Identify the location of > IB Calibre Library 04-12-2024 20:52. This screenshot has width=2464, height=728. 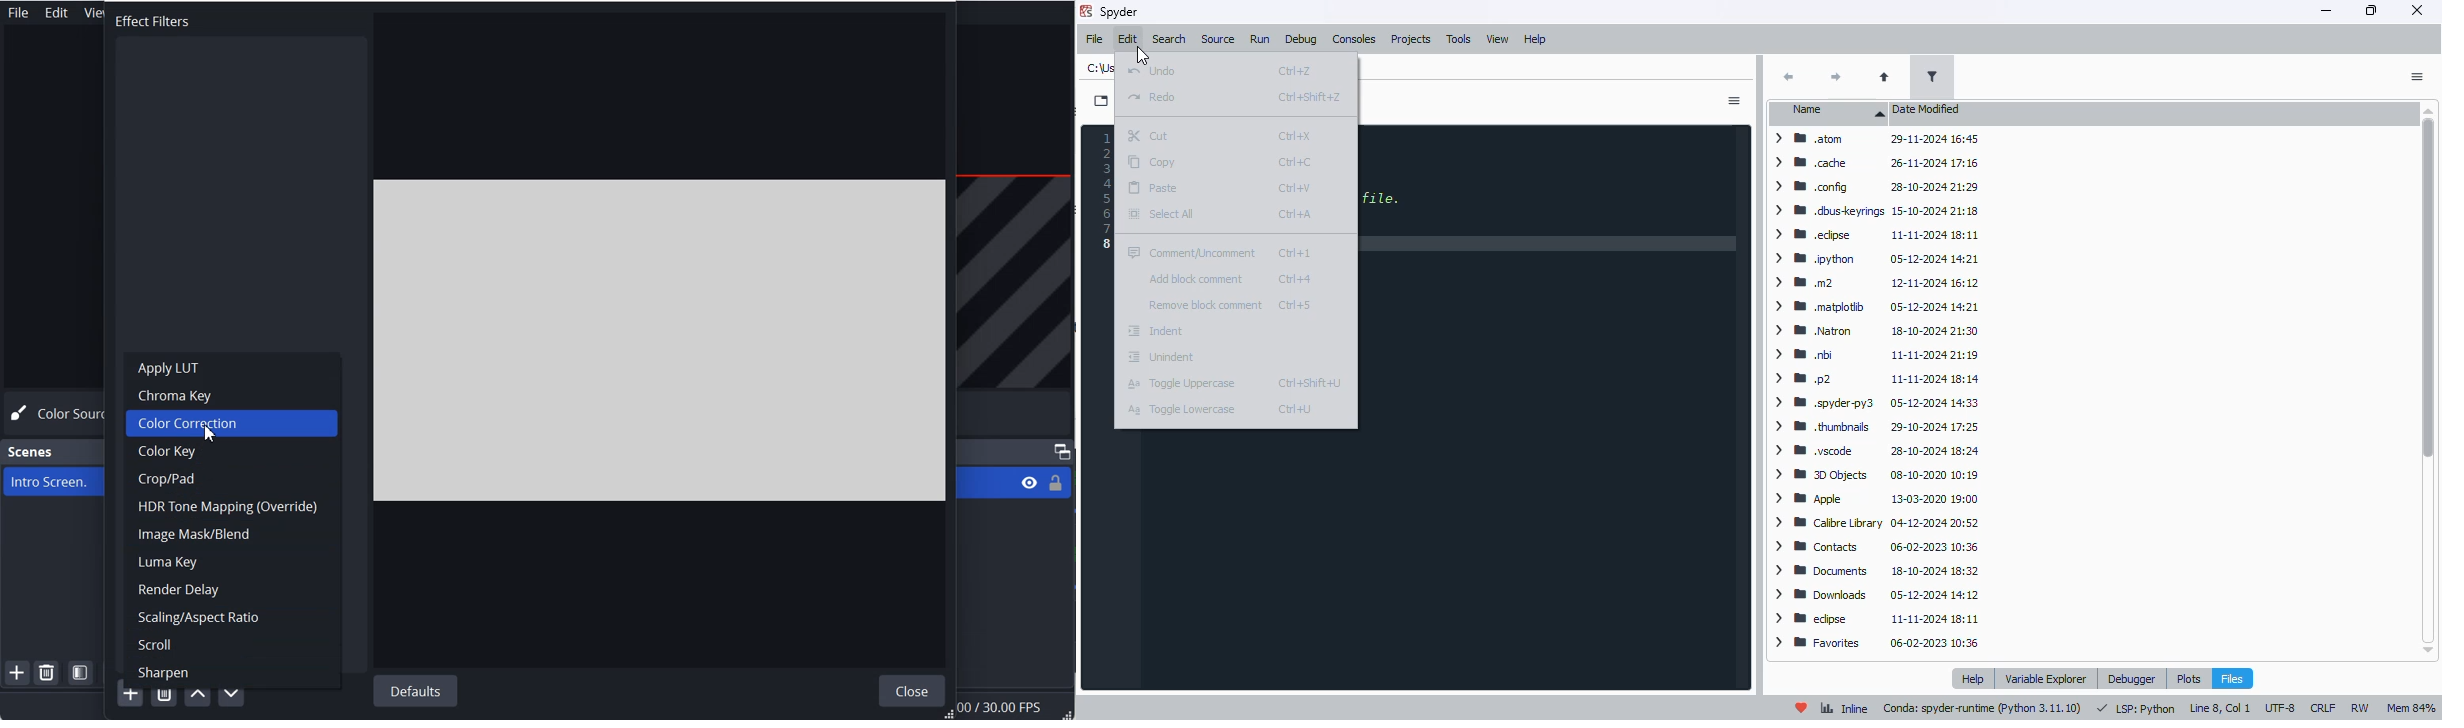
(1870, 523).